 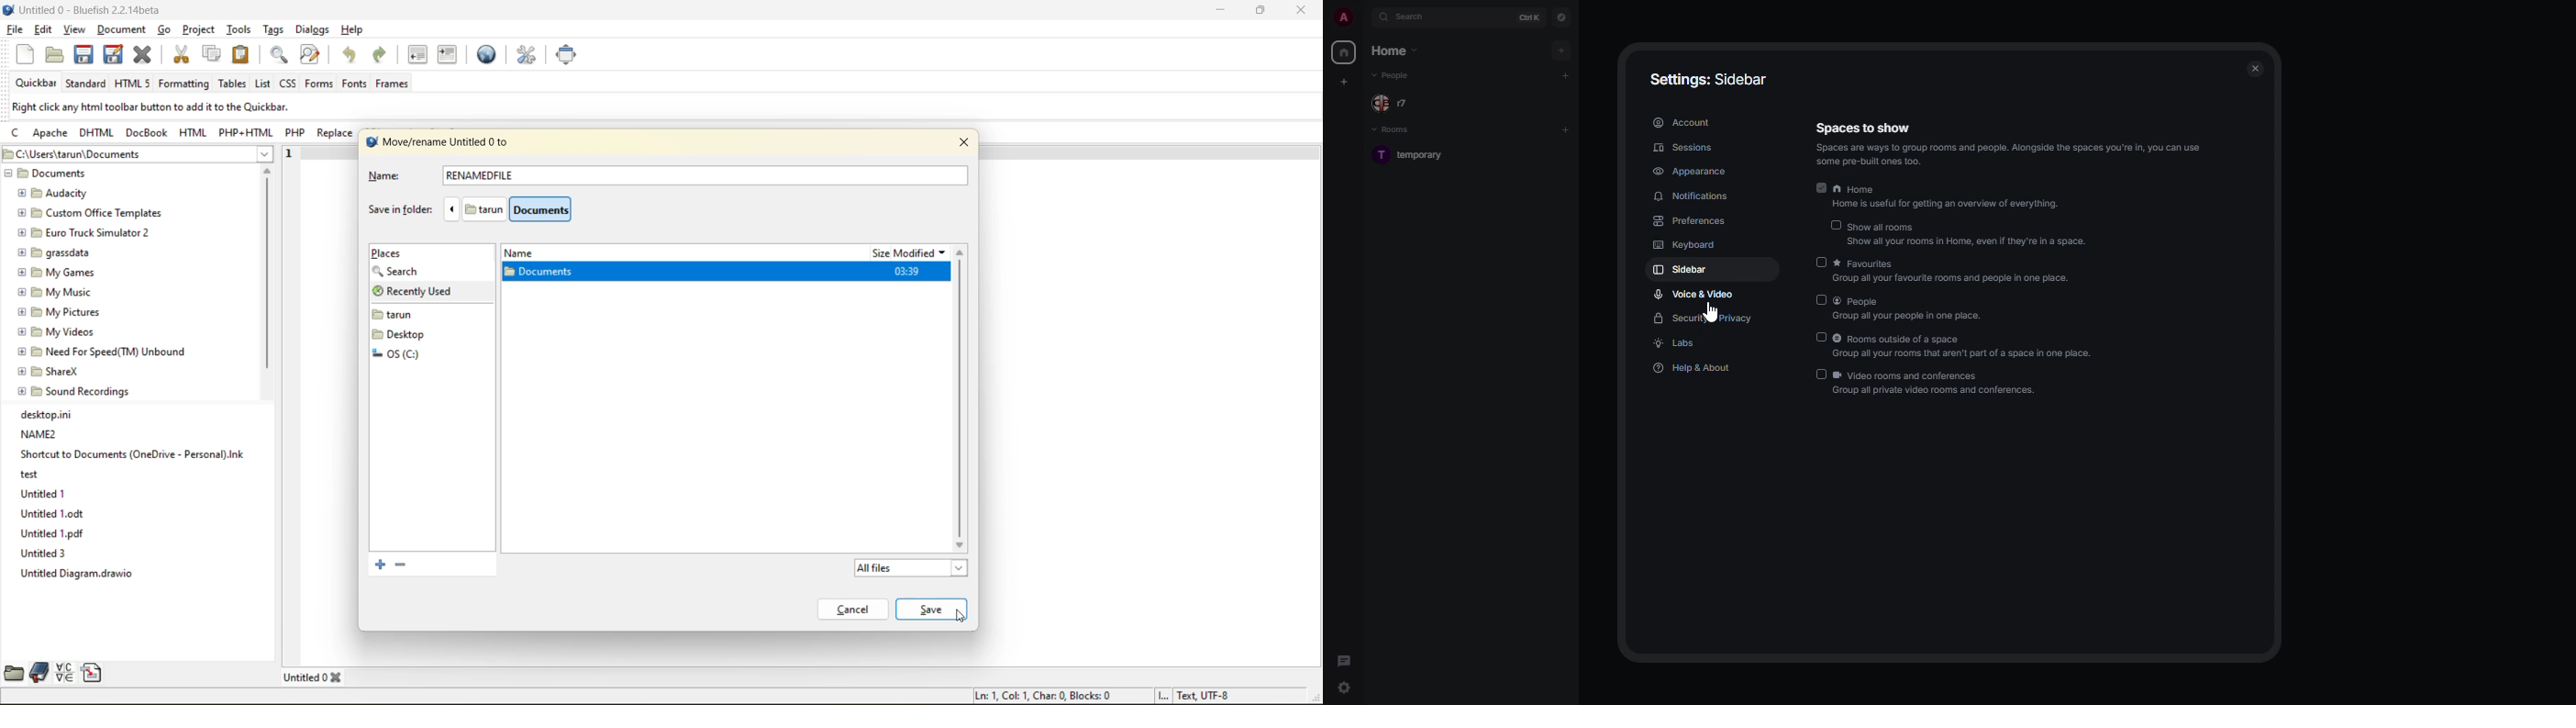 What do you see at coordinates (103, 352) in the screenshot?
I see `Need For Speed(TM) Unbound` at bounding box center [103, 352].